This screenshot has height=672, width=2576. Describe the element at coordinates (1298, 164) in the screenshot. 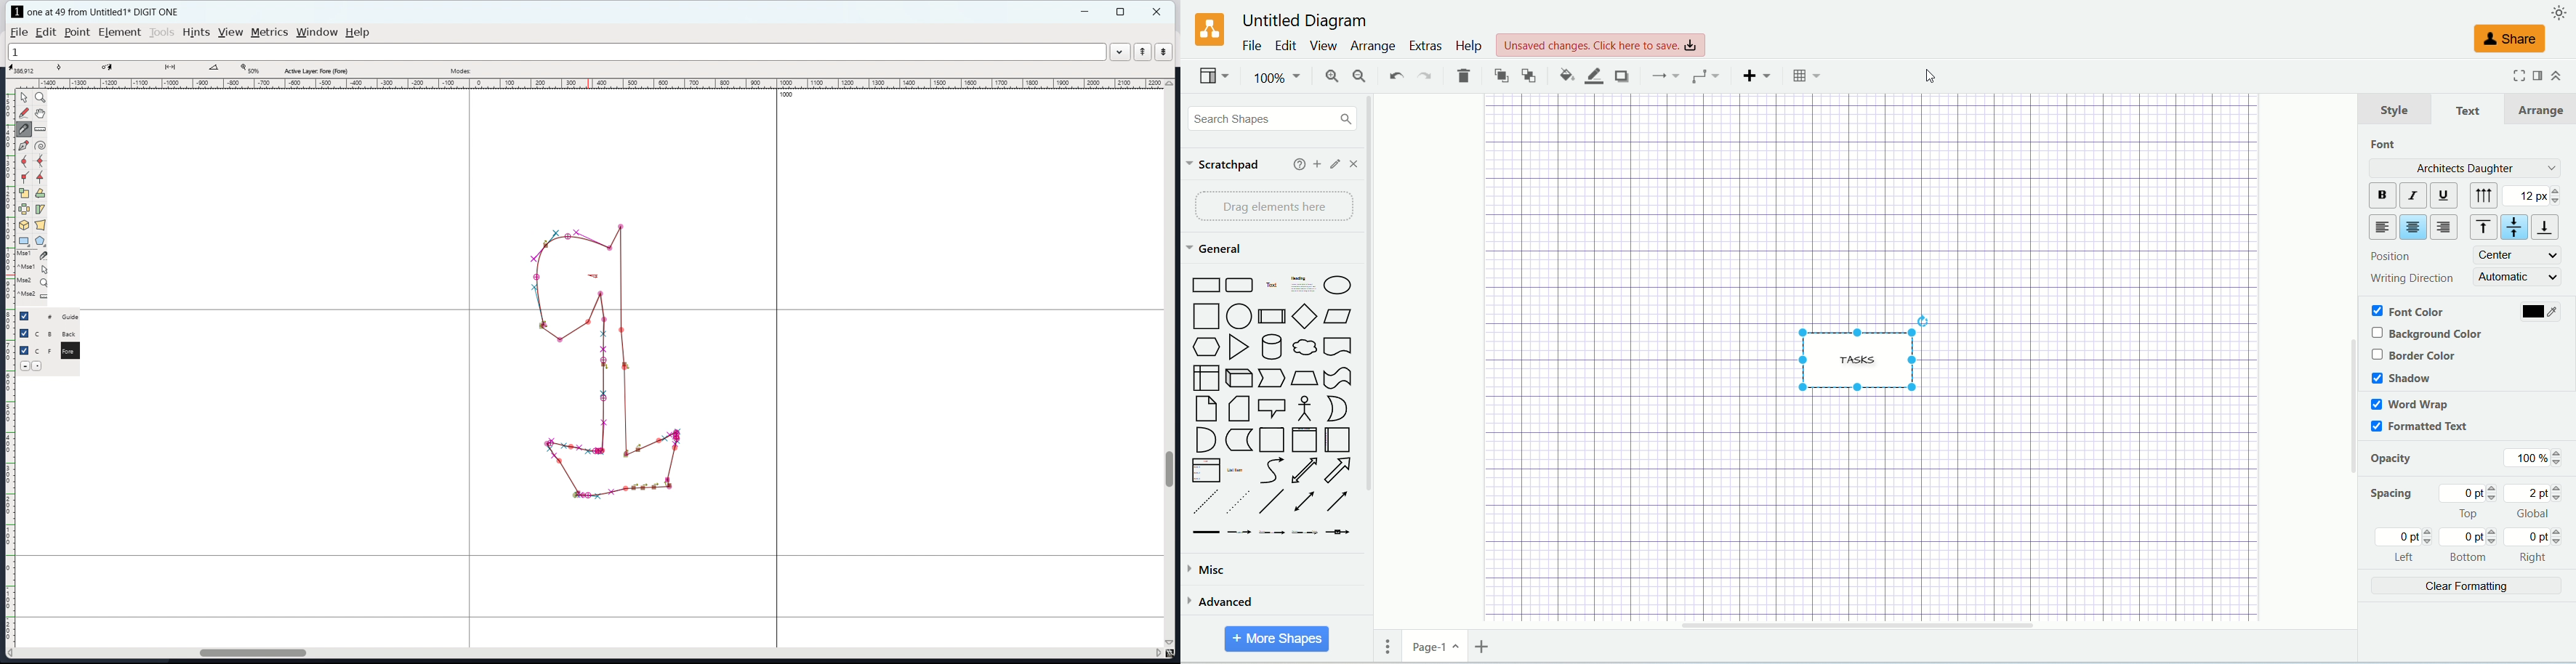

I see `help` at that location.